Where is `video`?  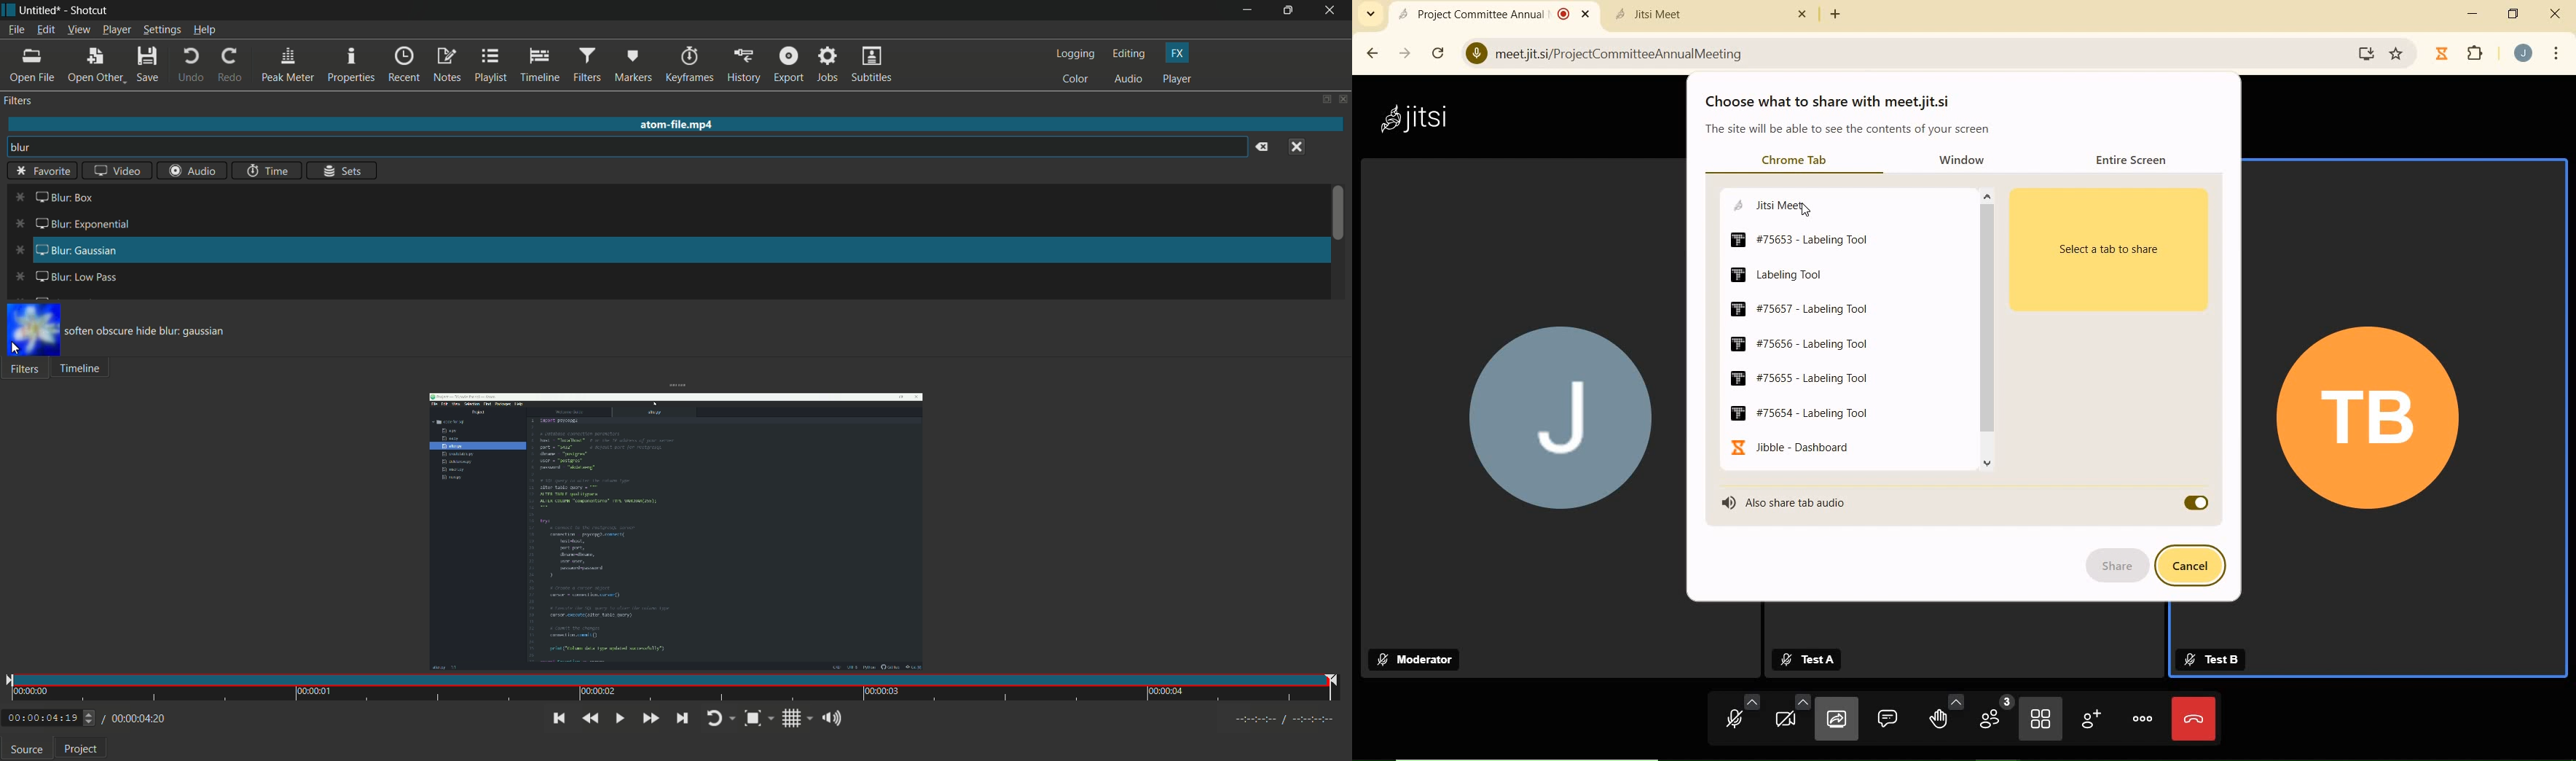
video is located at coordinates (115, 170).